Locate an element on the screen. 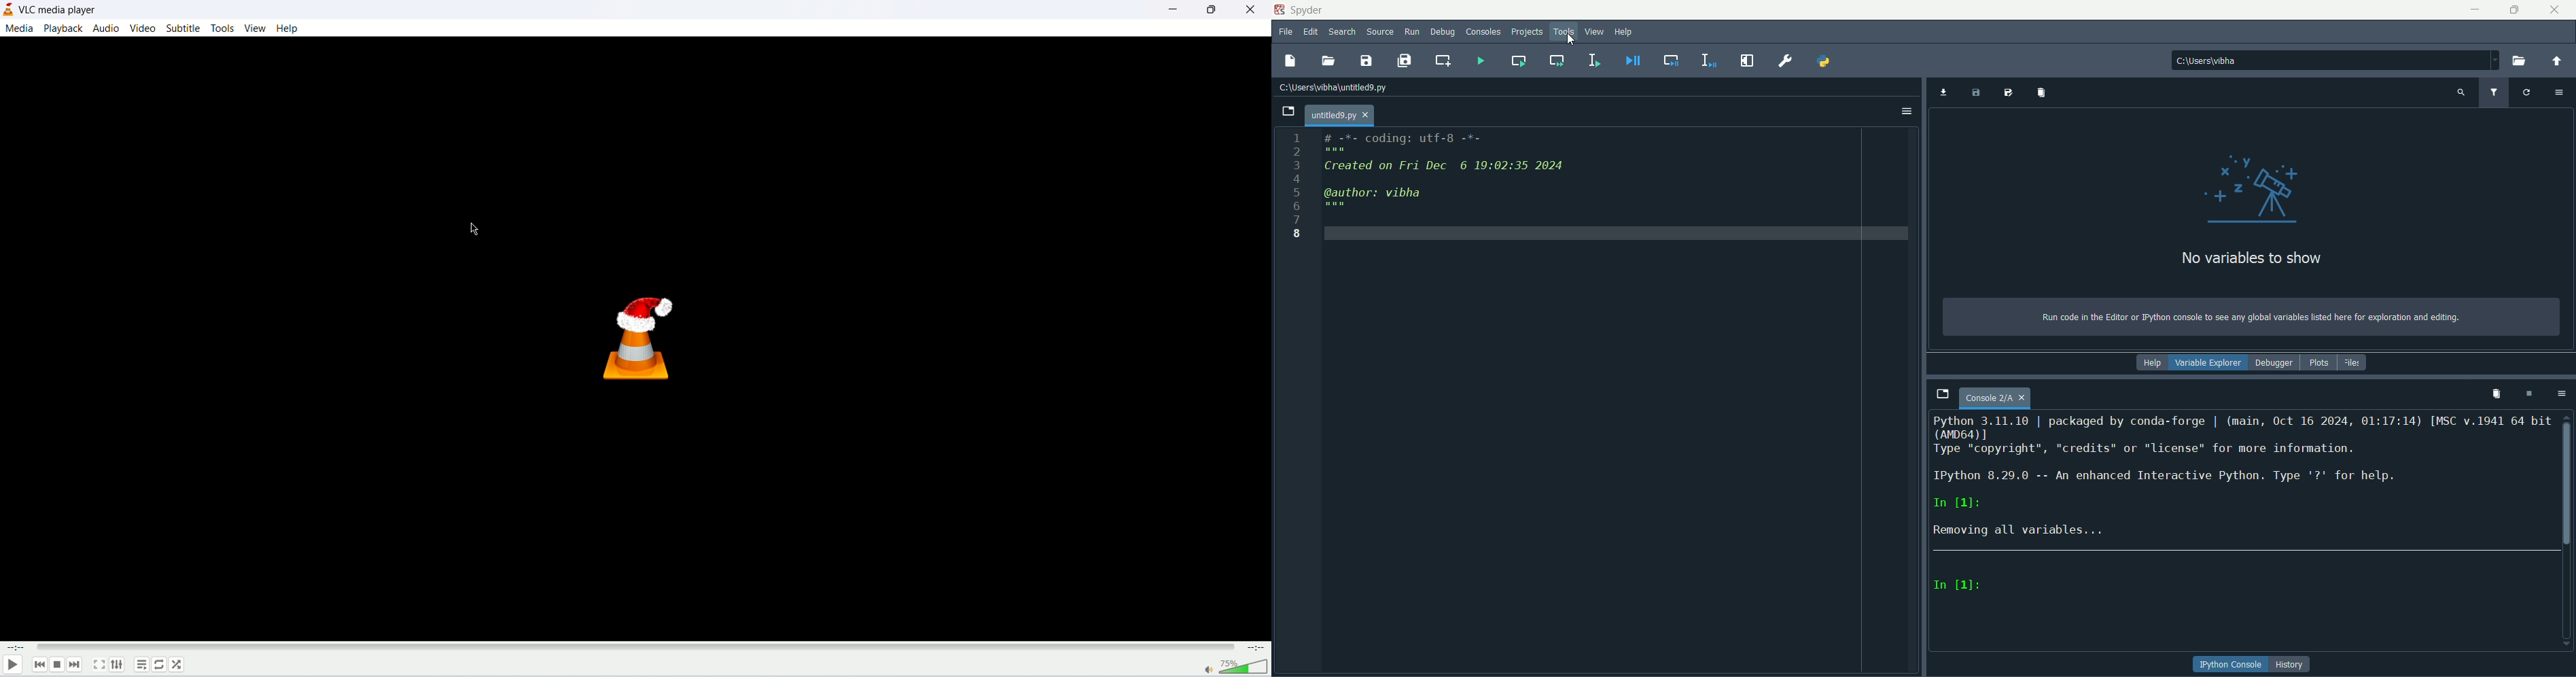 The width and height of the screenshot is (2576, 700). close is located at coordinates (2555, 10).